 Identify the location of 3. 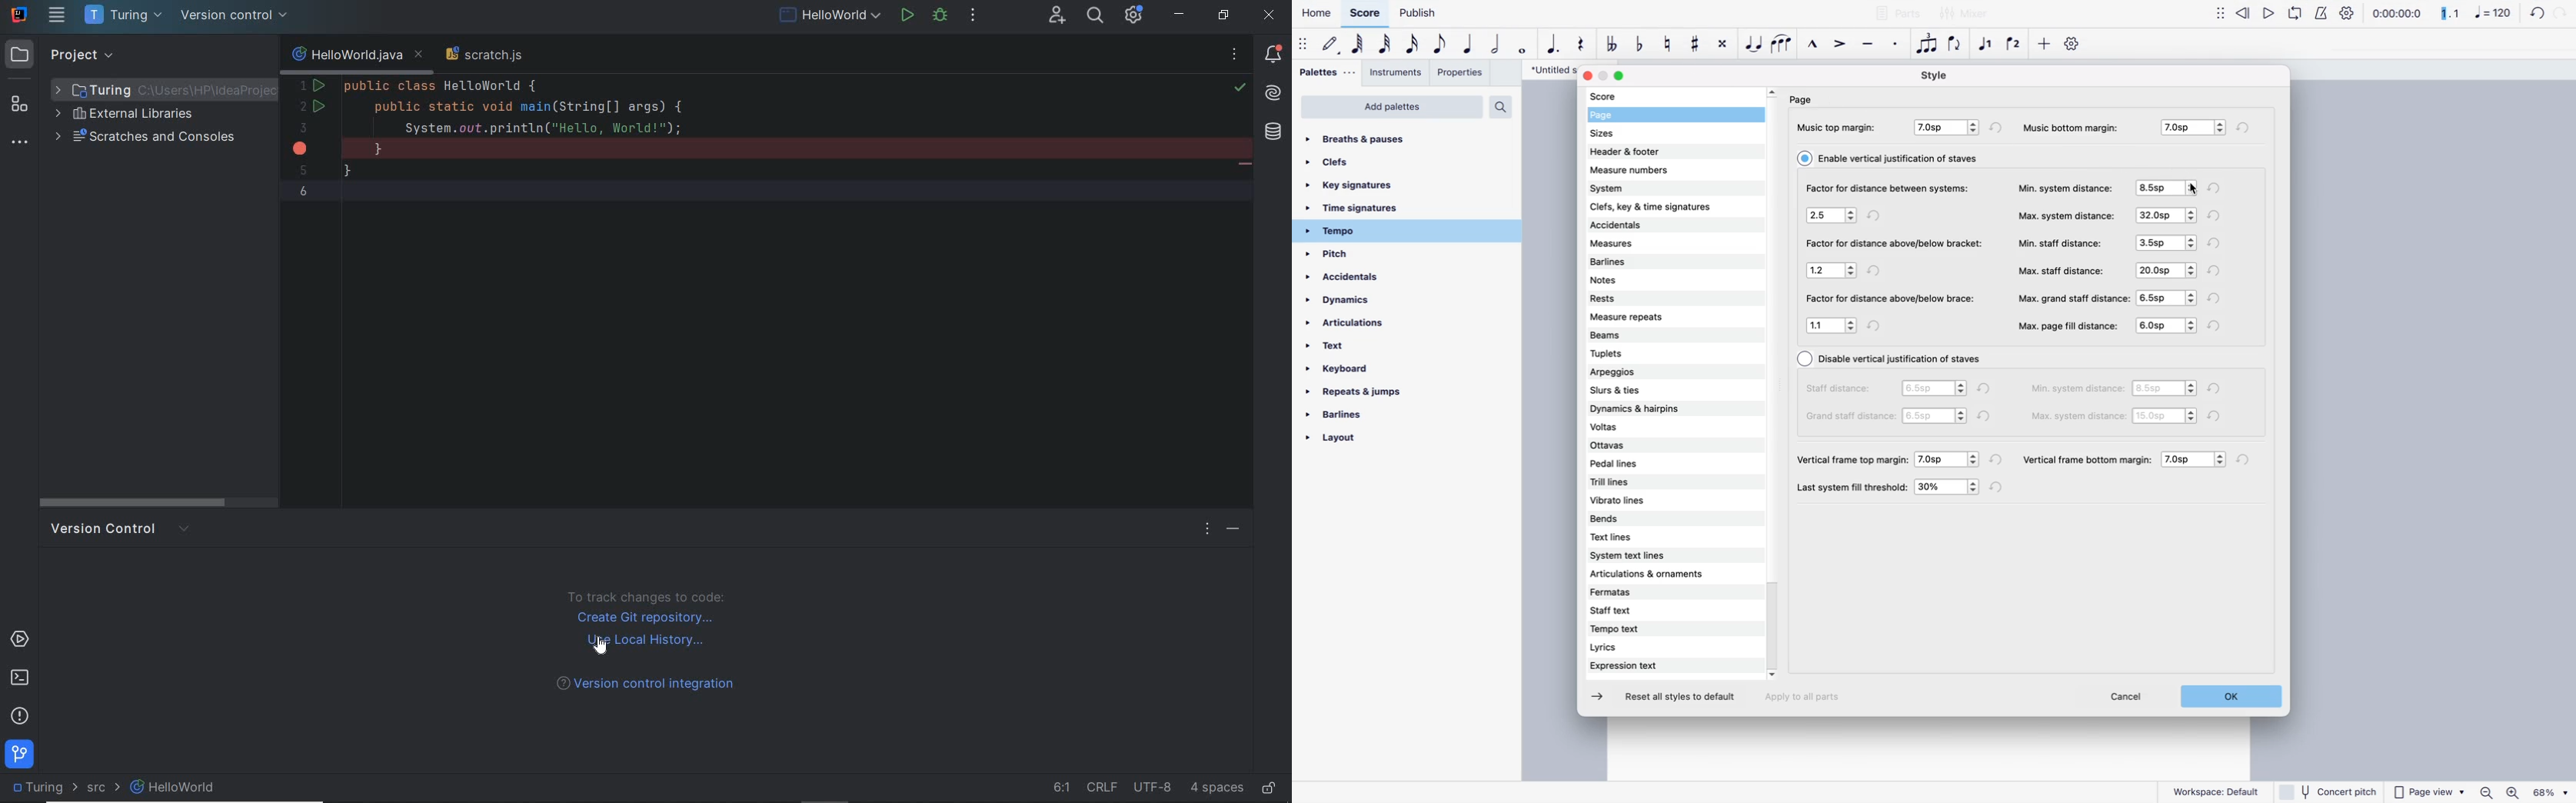
(302, 128).